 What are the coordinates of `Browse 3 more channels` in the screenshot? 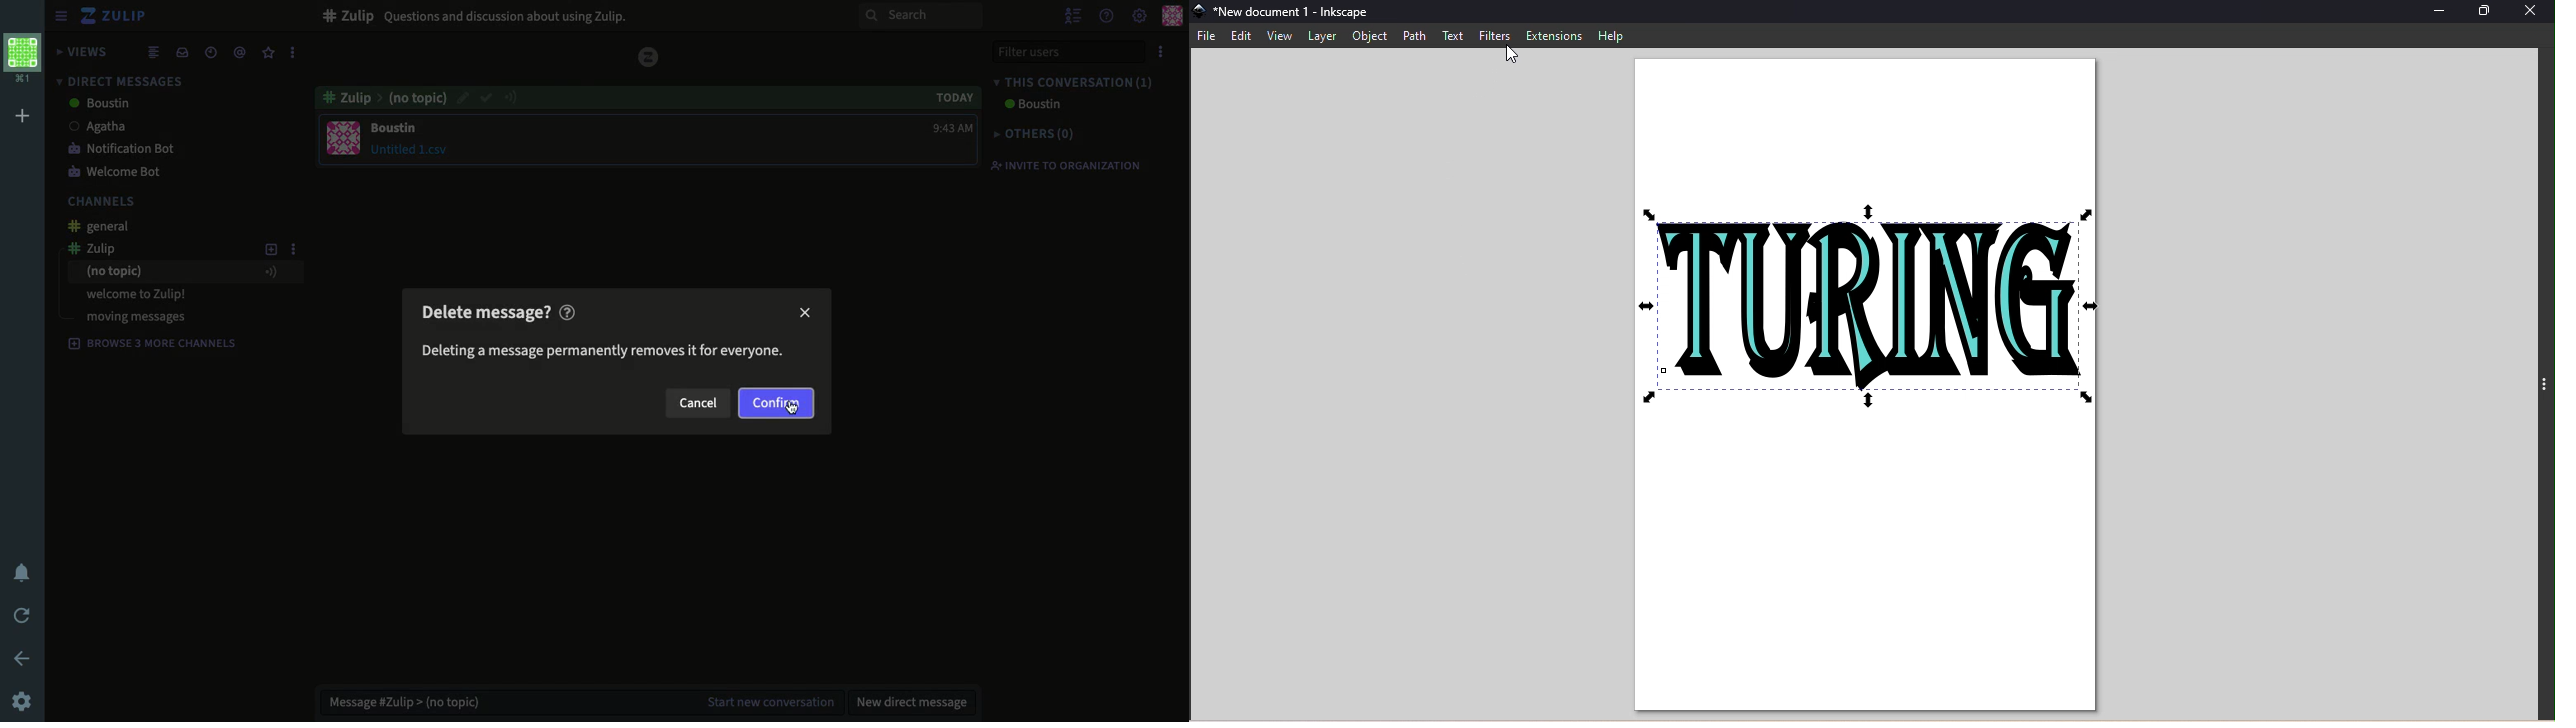 It's located at (154, 344).